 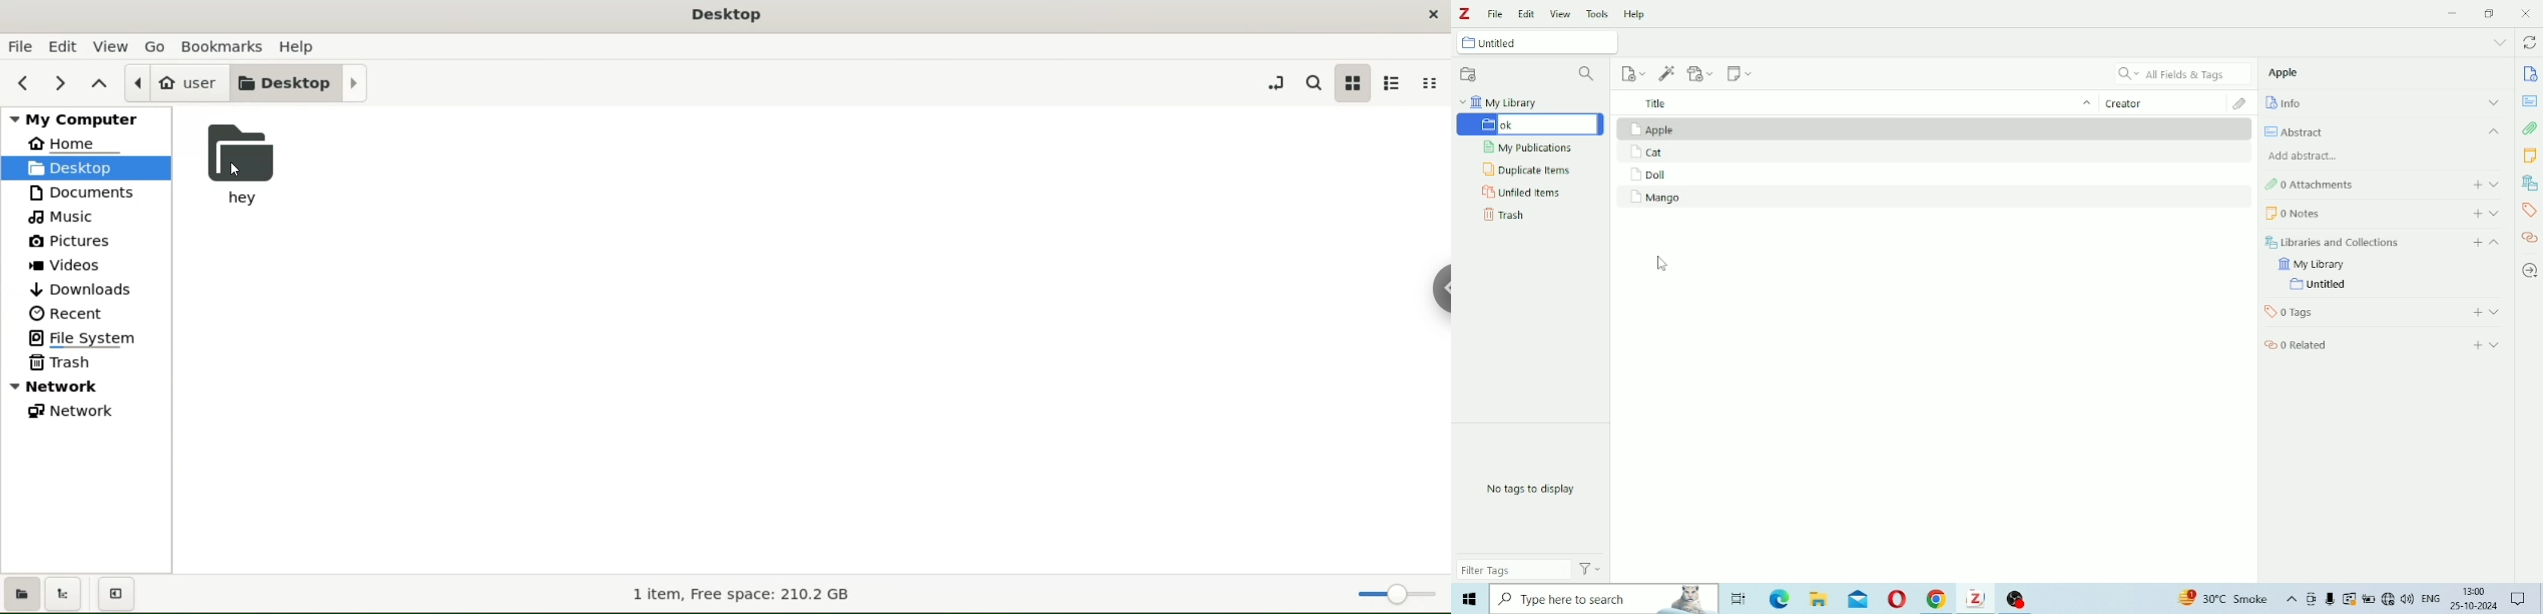 What do you see at coordinates (2478, 213) in the screenshot?
I see `Add` at bounding box center [2478, 213].